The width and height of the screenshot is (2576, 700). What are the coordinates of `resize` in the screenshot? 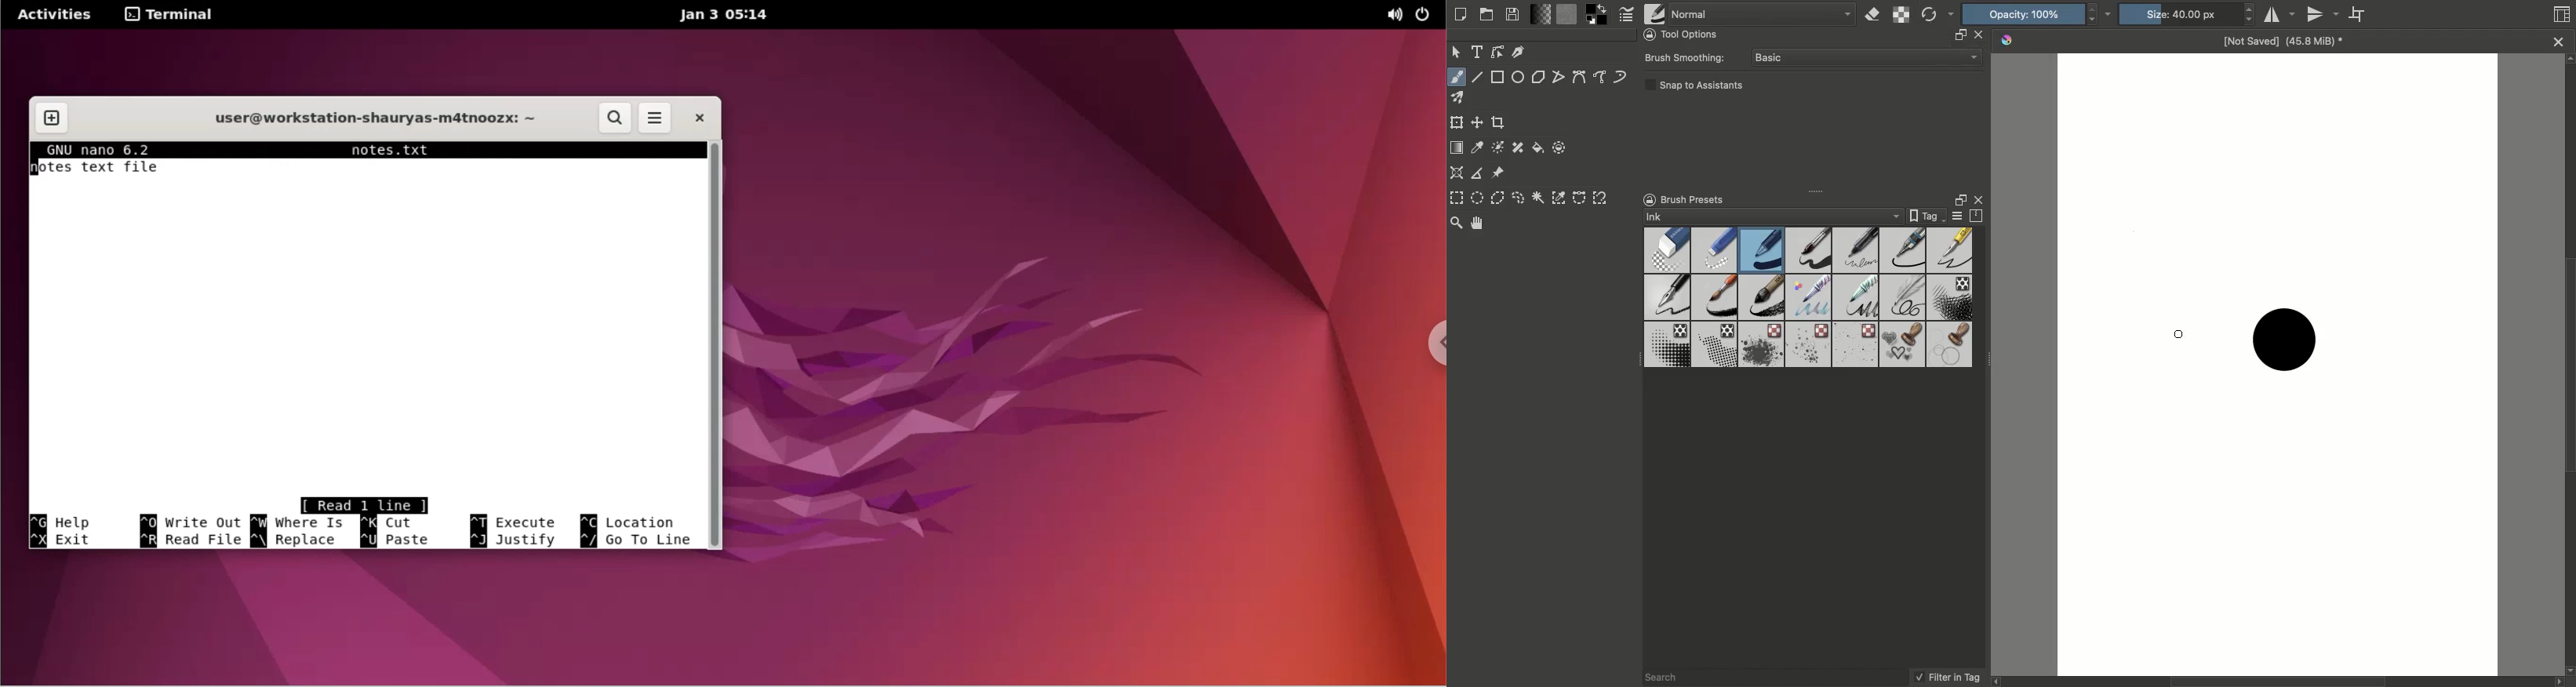 It's located at (1958, 35).